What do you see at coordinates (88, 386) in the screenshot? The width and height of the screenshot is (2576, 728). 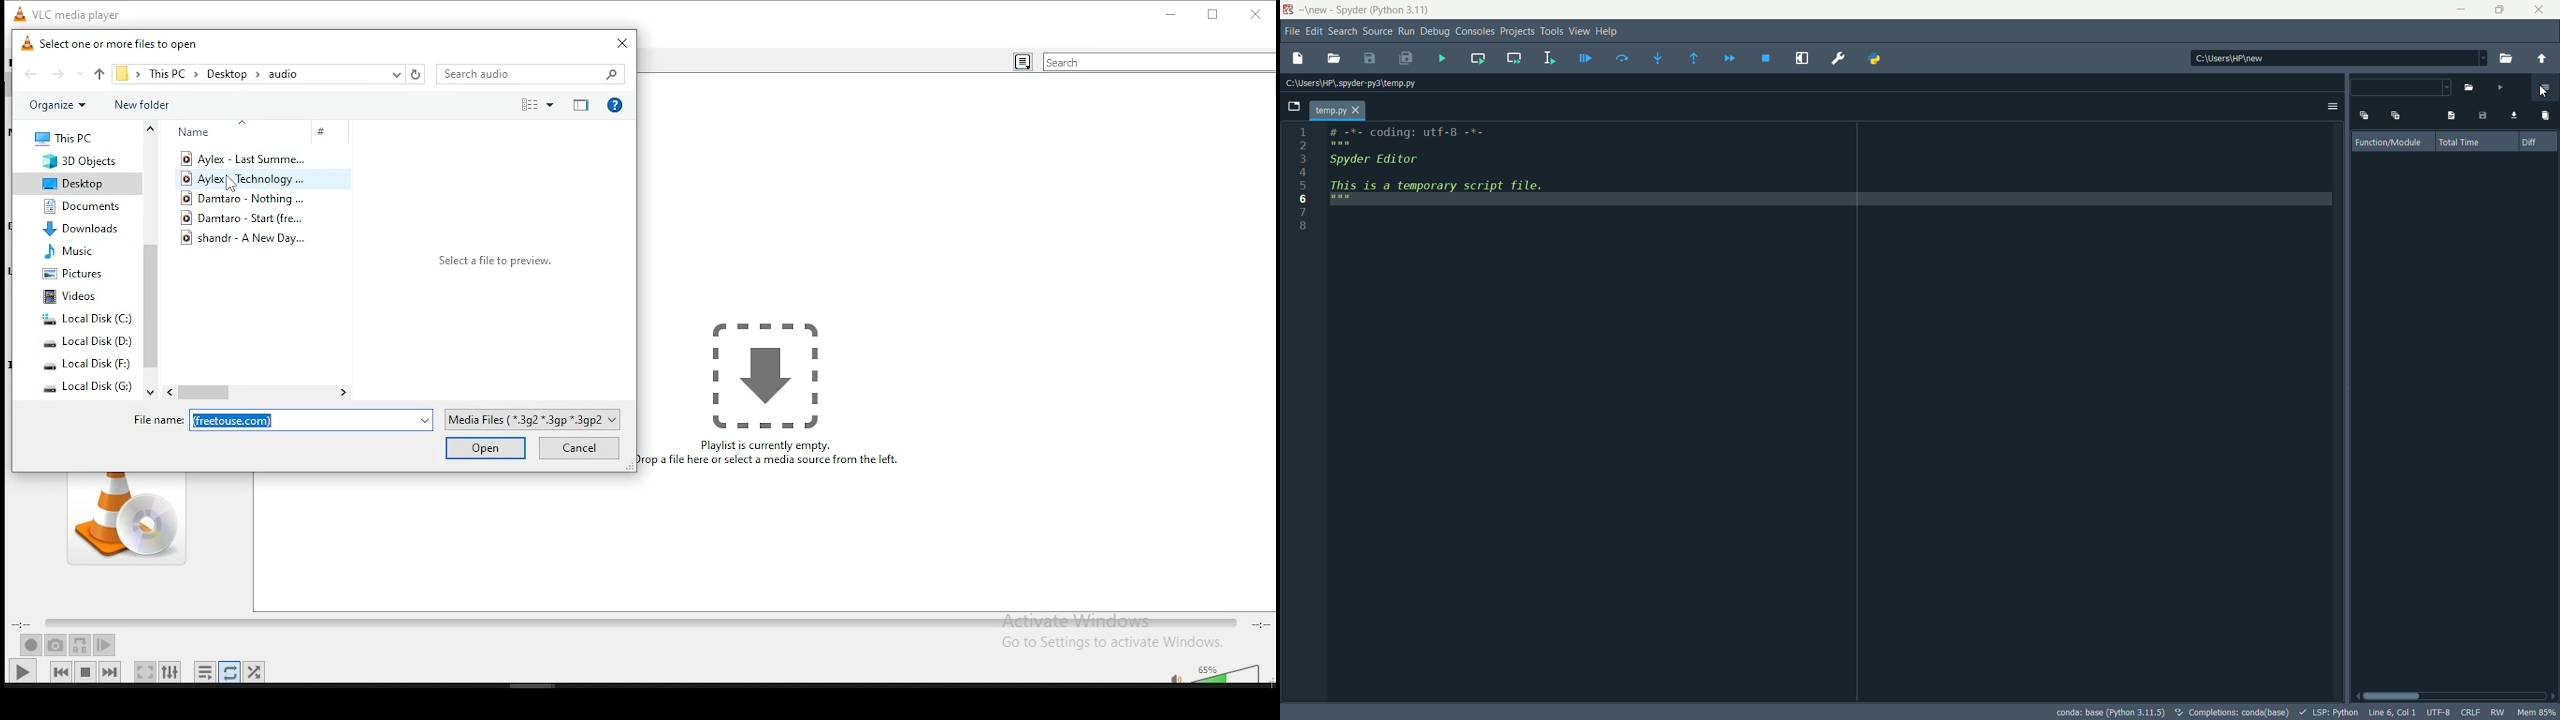 I see `local disk (G:)` at bounding box center [88, 386].